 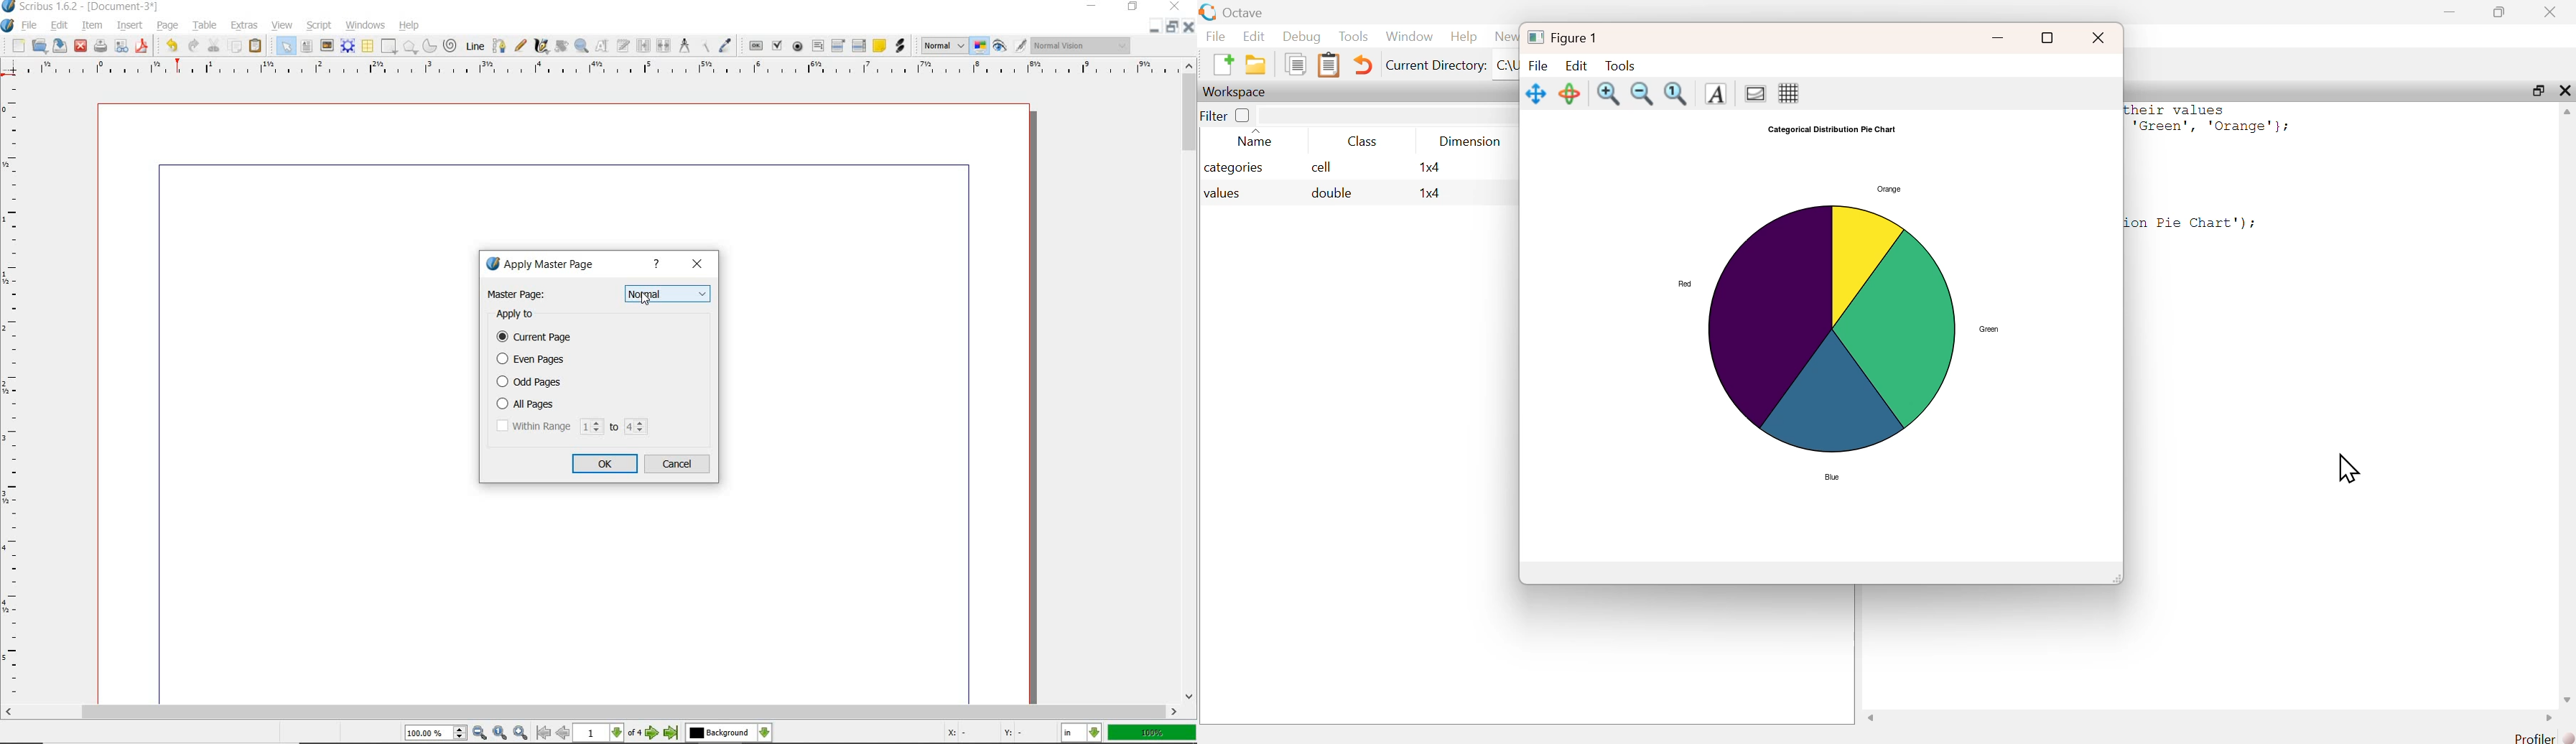 What do you see at coordinates (563, 734) in the screenshot?
I see `Previous Page` at bounding box center [563, 734].